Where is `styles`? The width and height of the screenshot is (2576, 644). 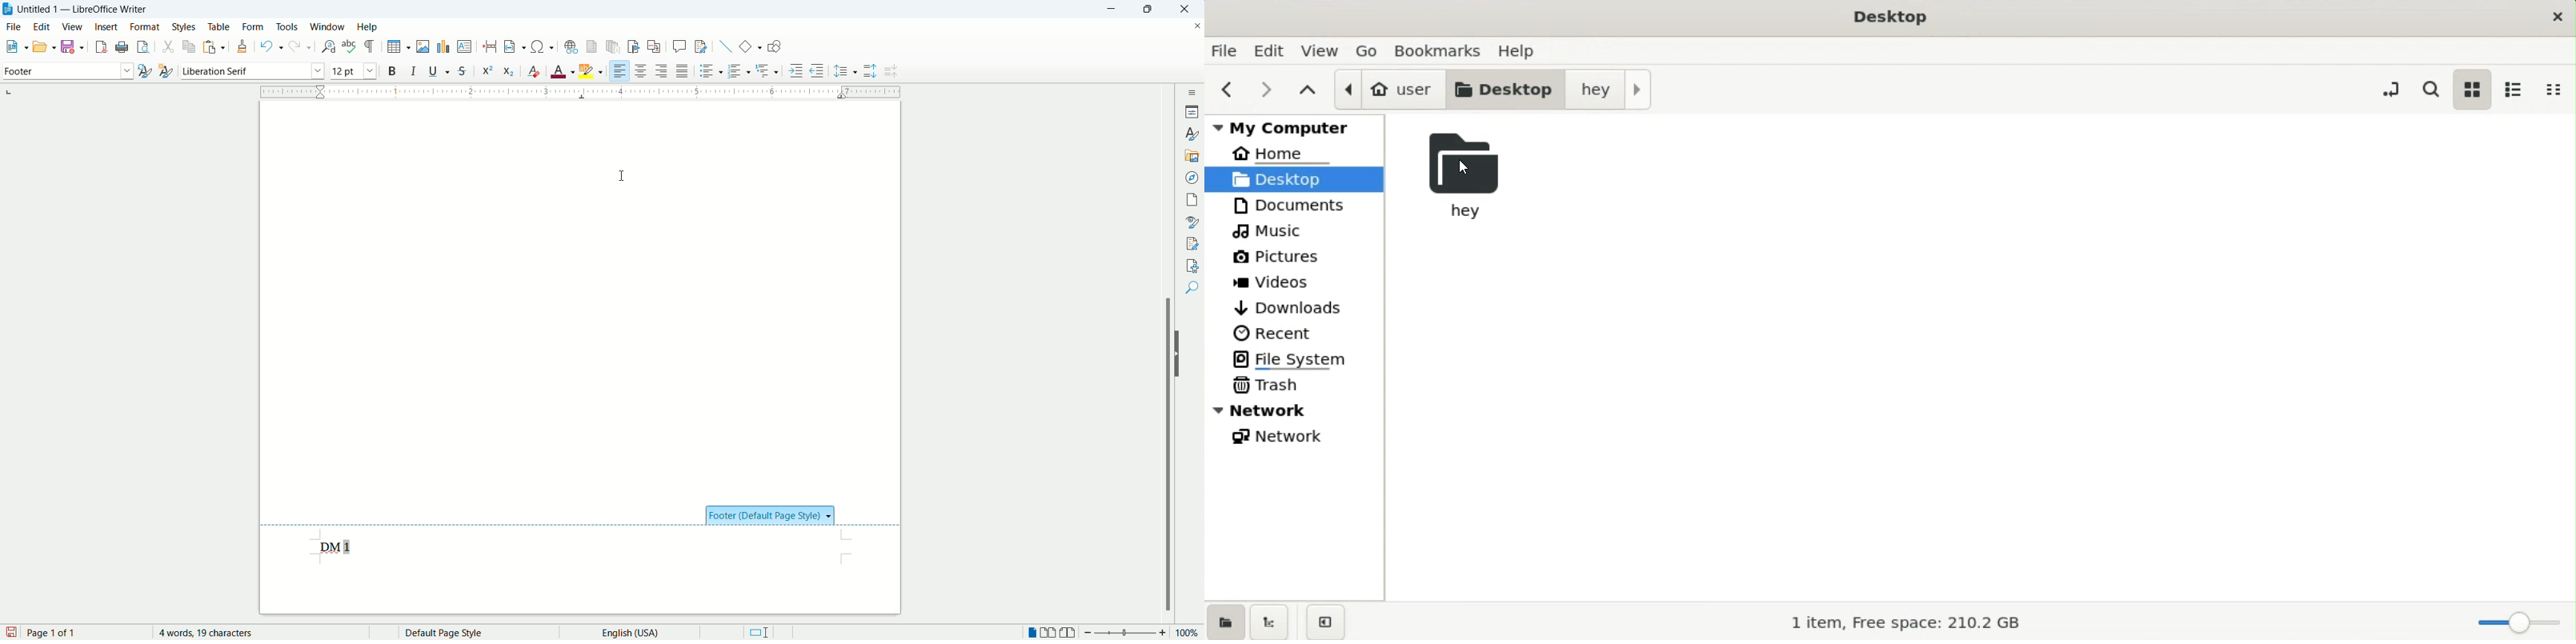
styles is located at coordinates (186, 26).